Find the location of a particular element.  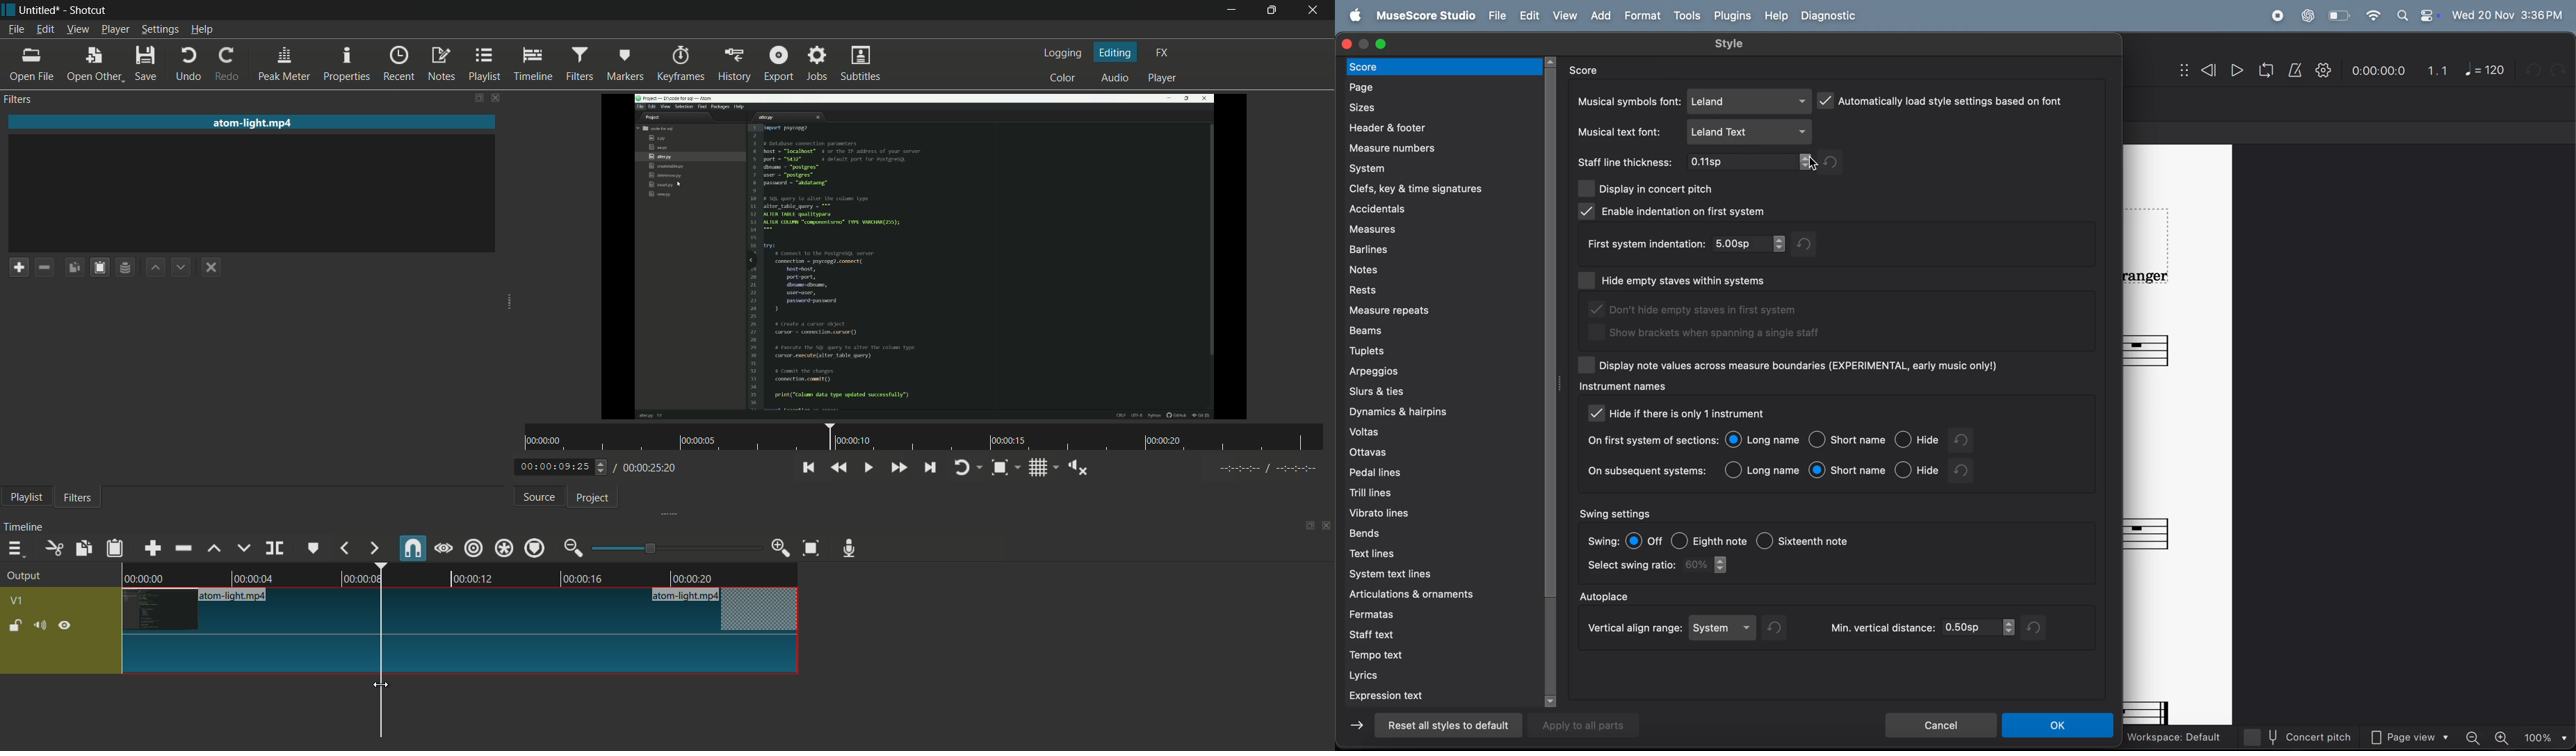

battery is located at coordinates (2338, 16).